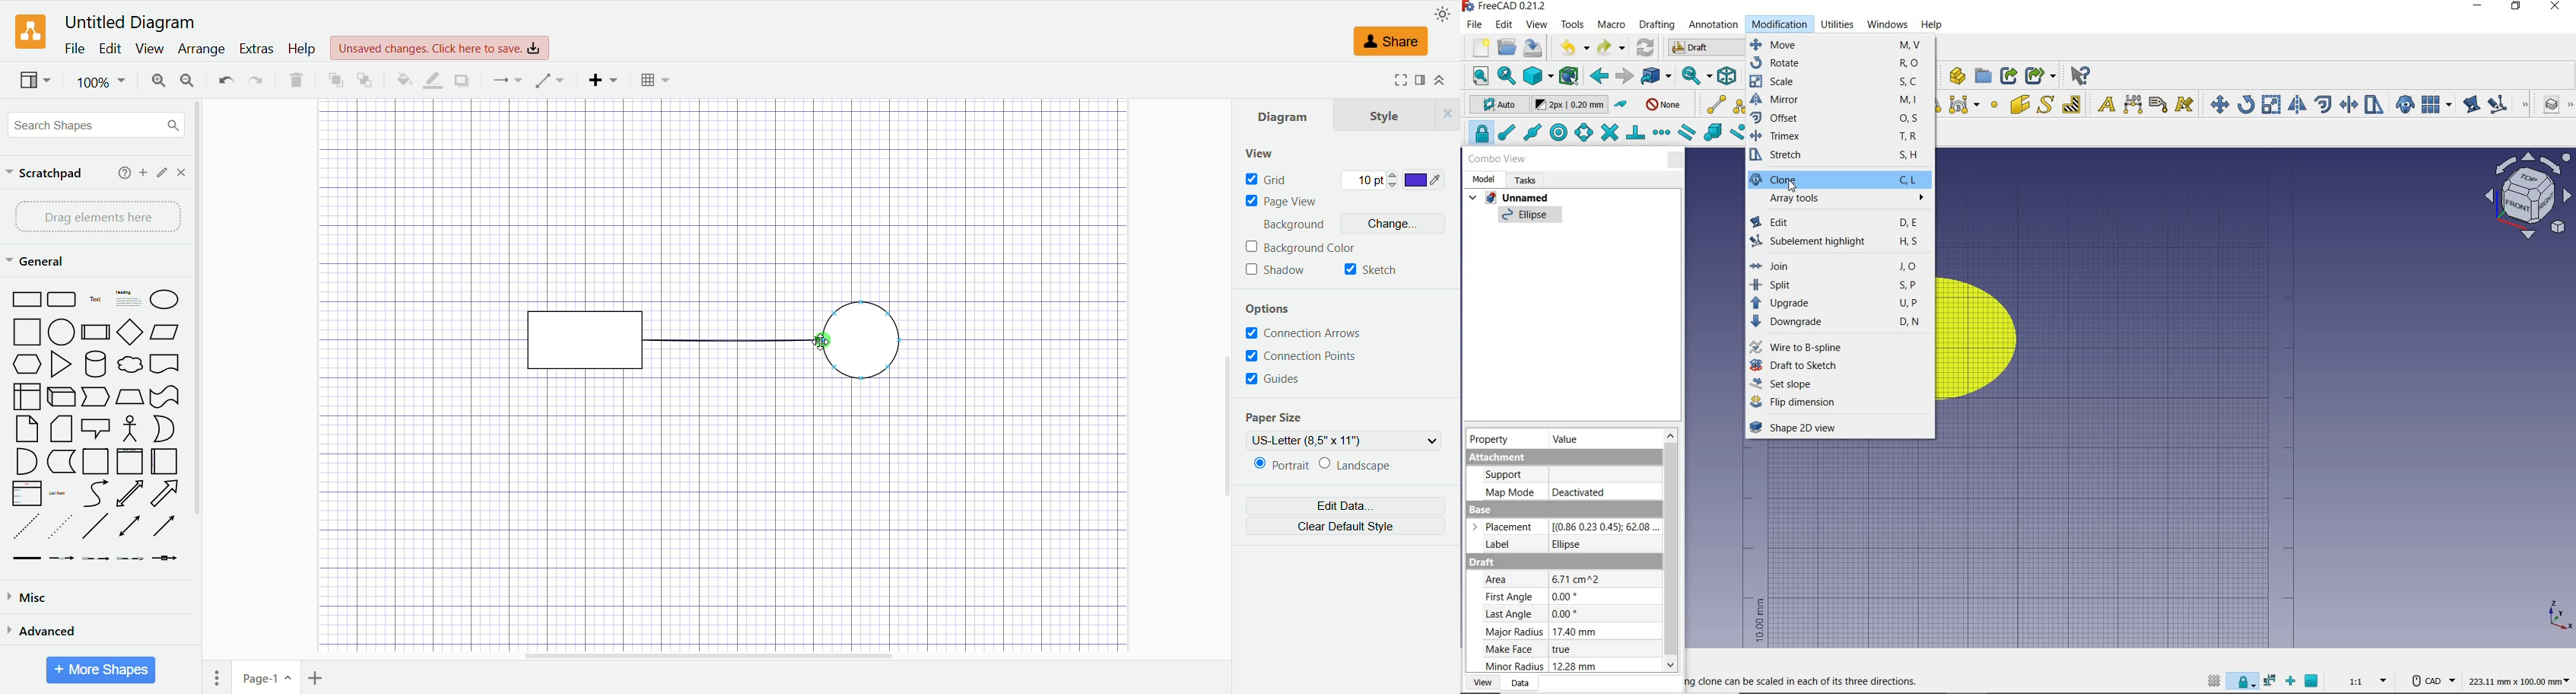 This screenshot has width=2576, height=700. What do you see at coordinates (97, 365) in the screenshot?
I see `Cylinder` at bounding box center [97, 365].